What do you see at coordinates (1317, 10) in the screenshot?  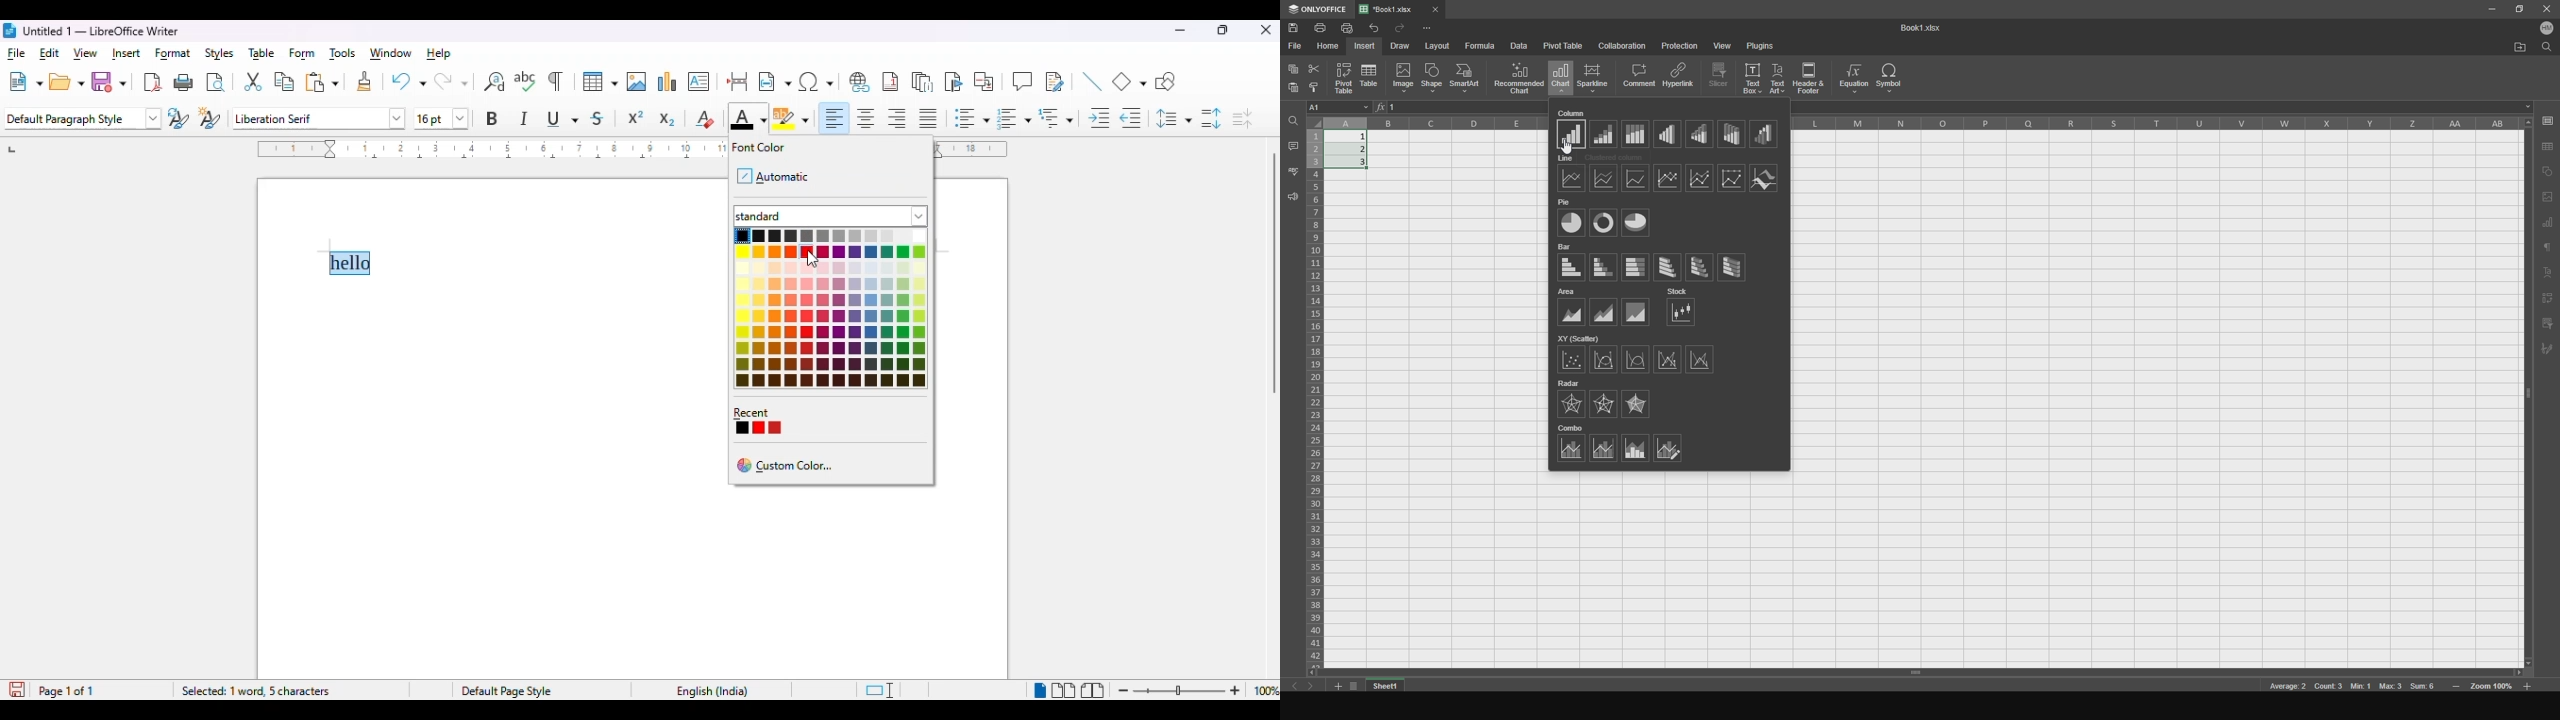 I see `onlyoffice` at bounding box center [1317, 10].